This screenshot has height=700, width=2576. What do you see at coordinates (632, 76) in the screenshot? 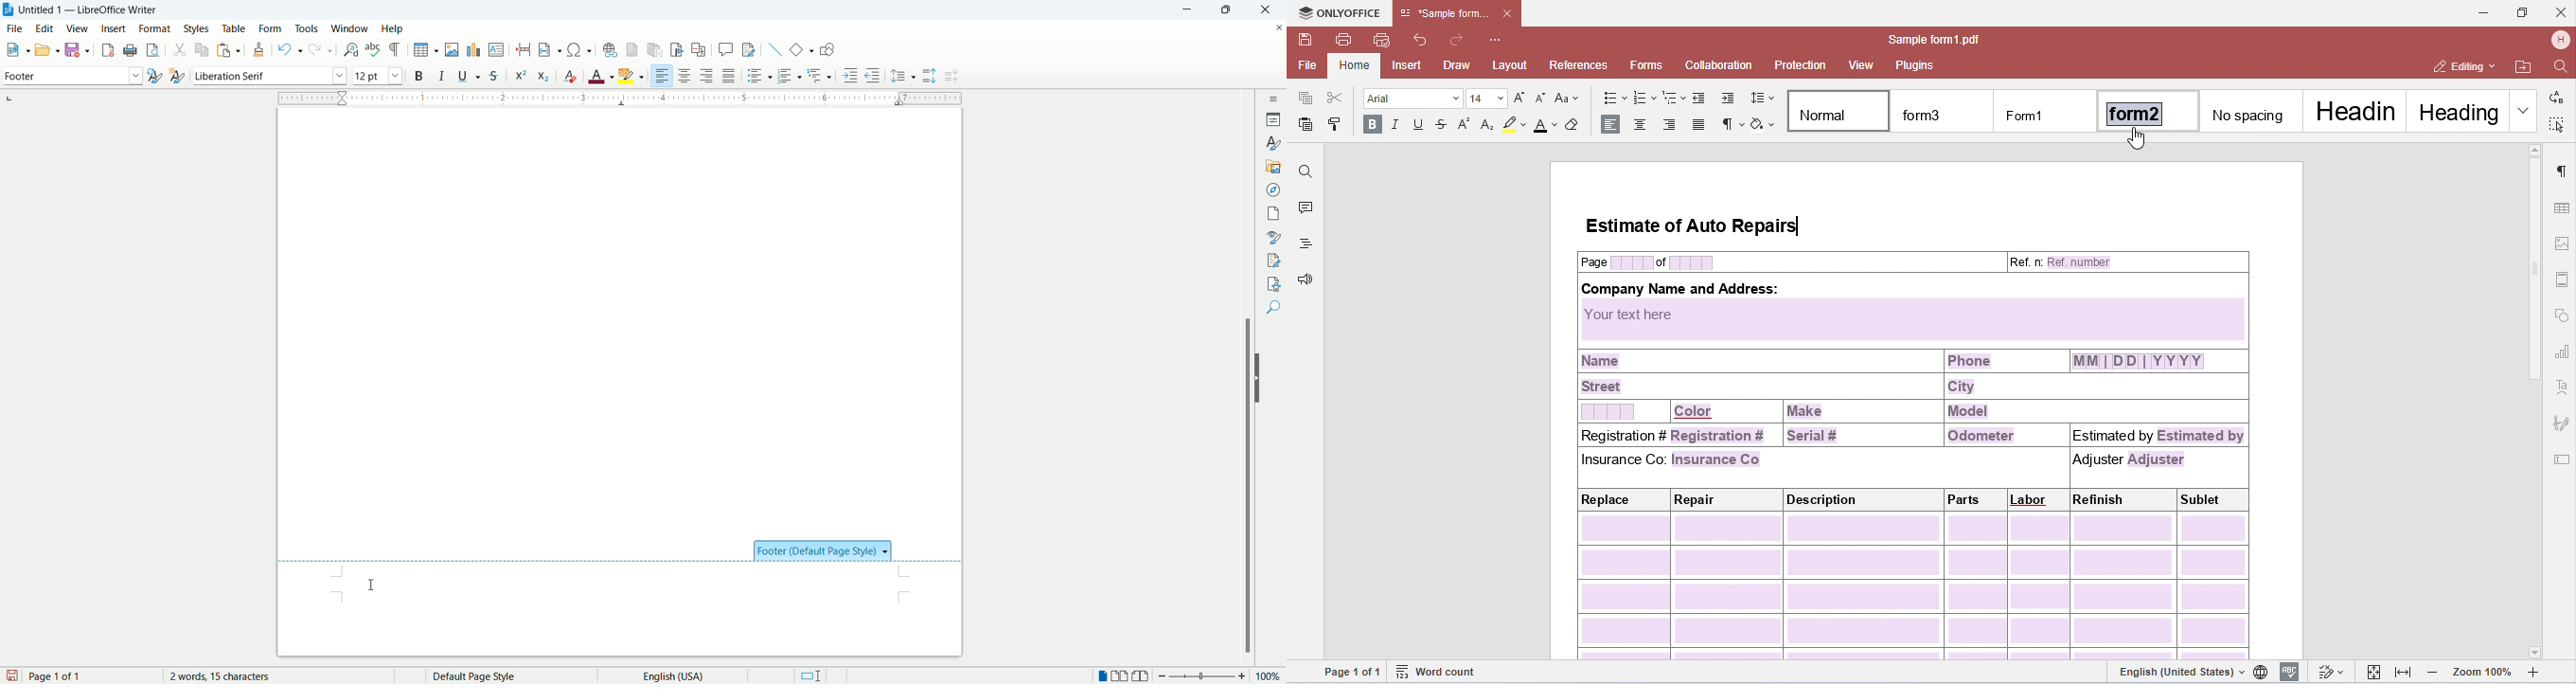
I see `text highlighting` at bounding box center [632, 76].